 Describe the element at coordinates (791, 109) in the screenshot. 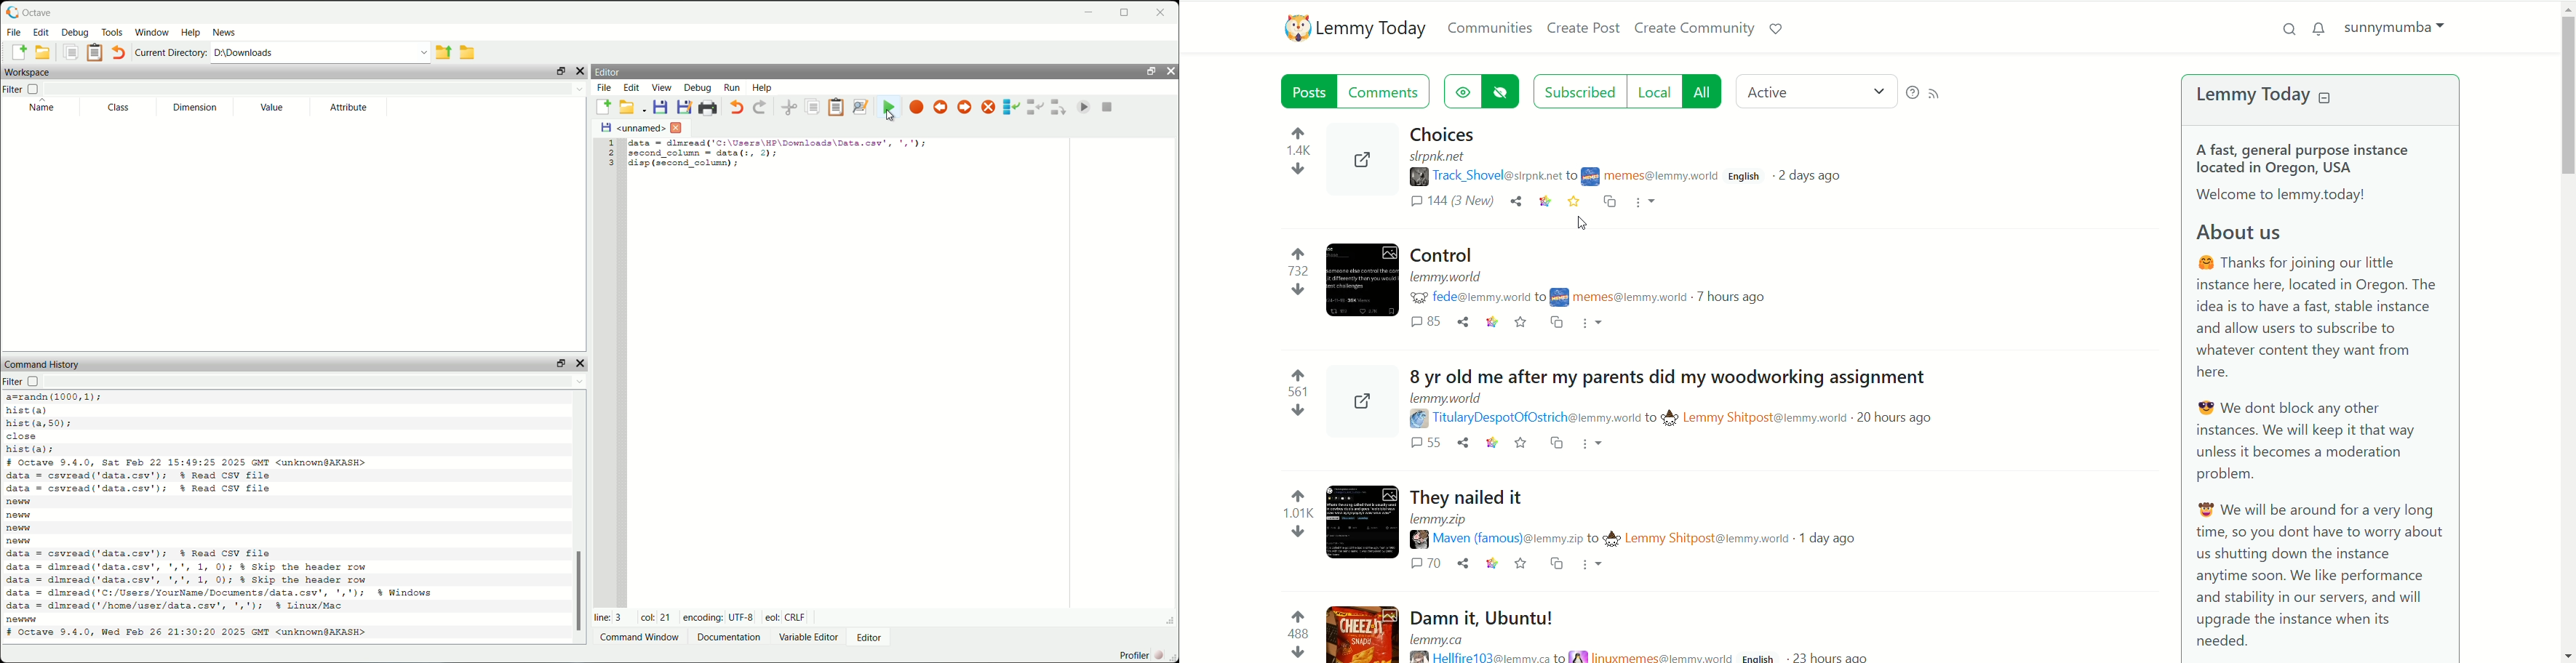

I see `cut` at that location.